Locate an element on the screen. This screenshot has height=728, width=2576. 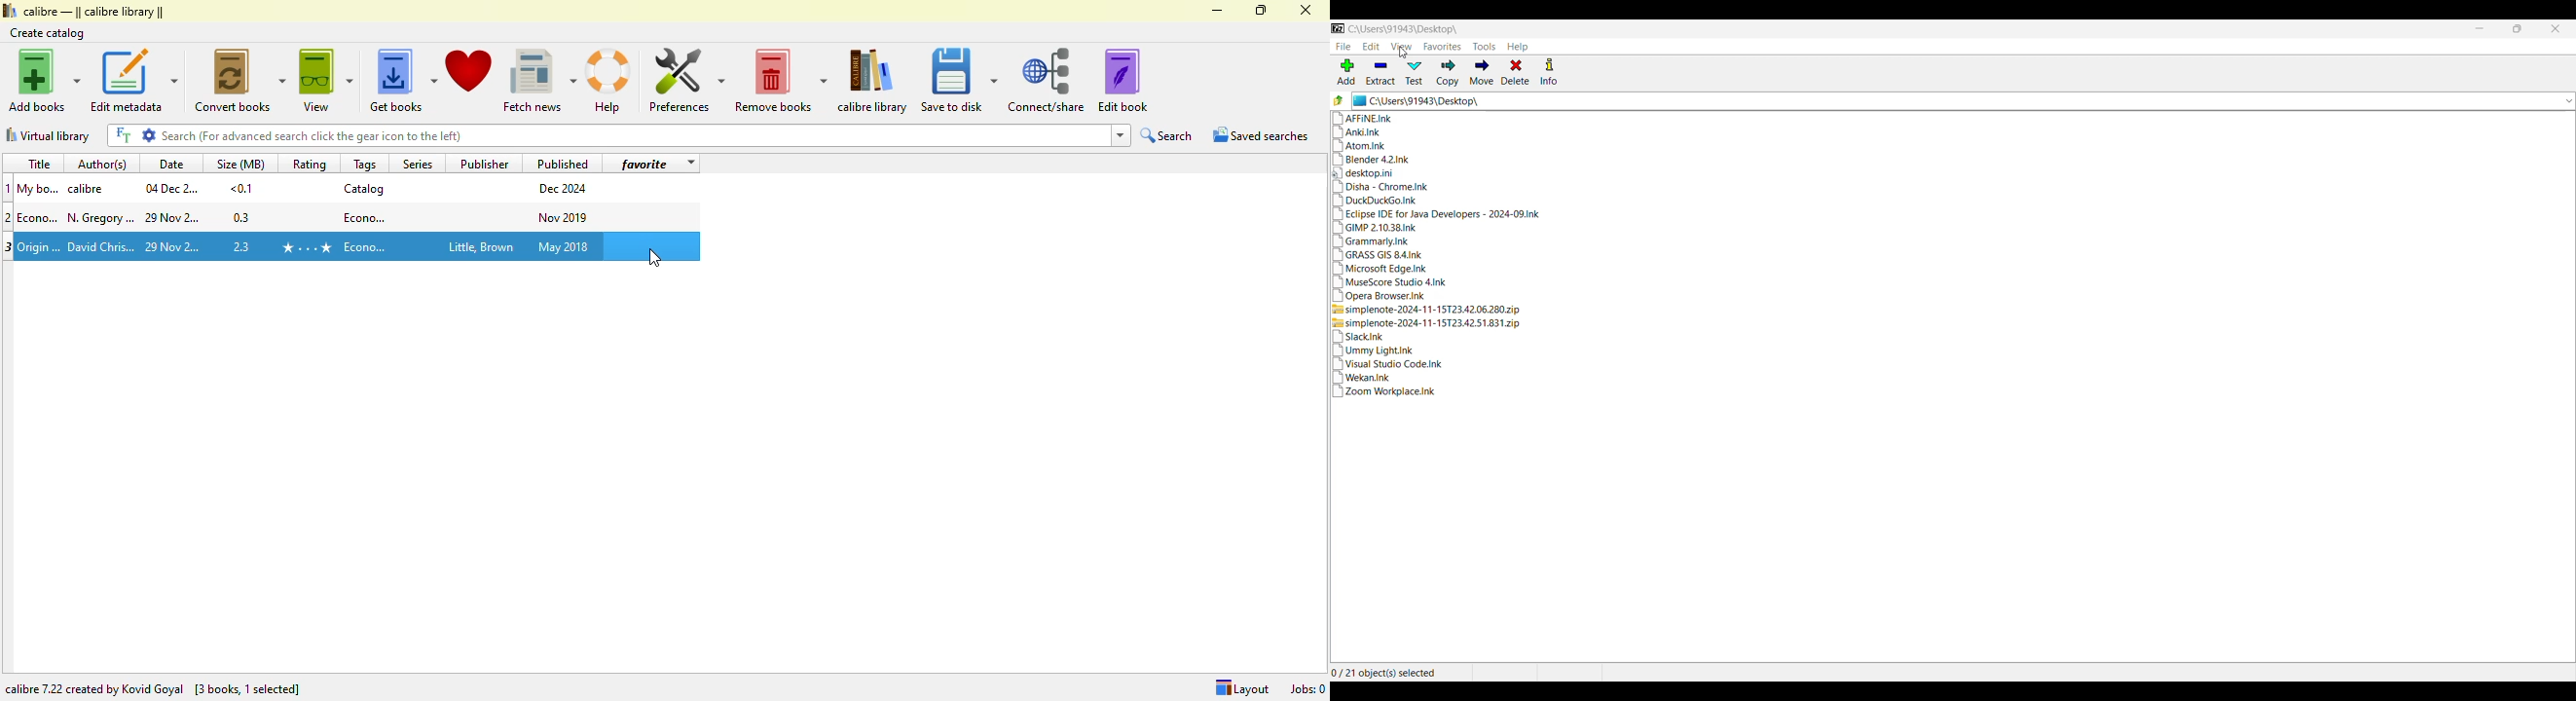
dropdown is located at coordinates (689, 164).